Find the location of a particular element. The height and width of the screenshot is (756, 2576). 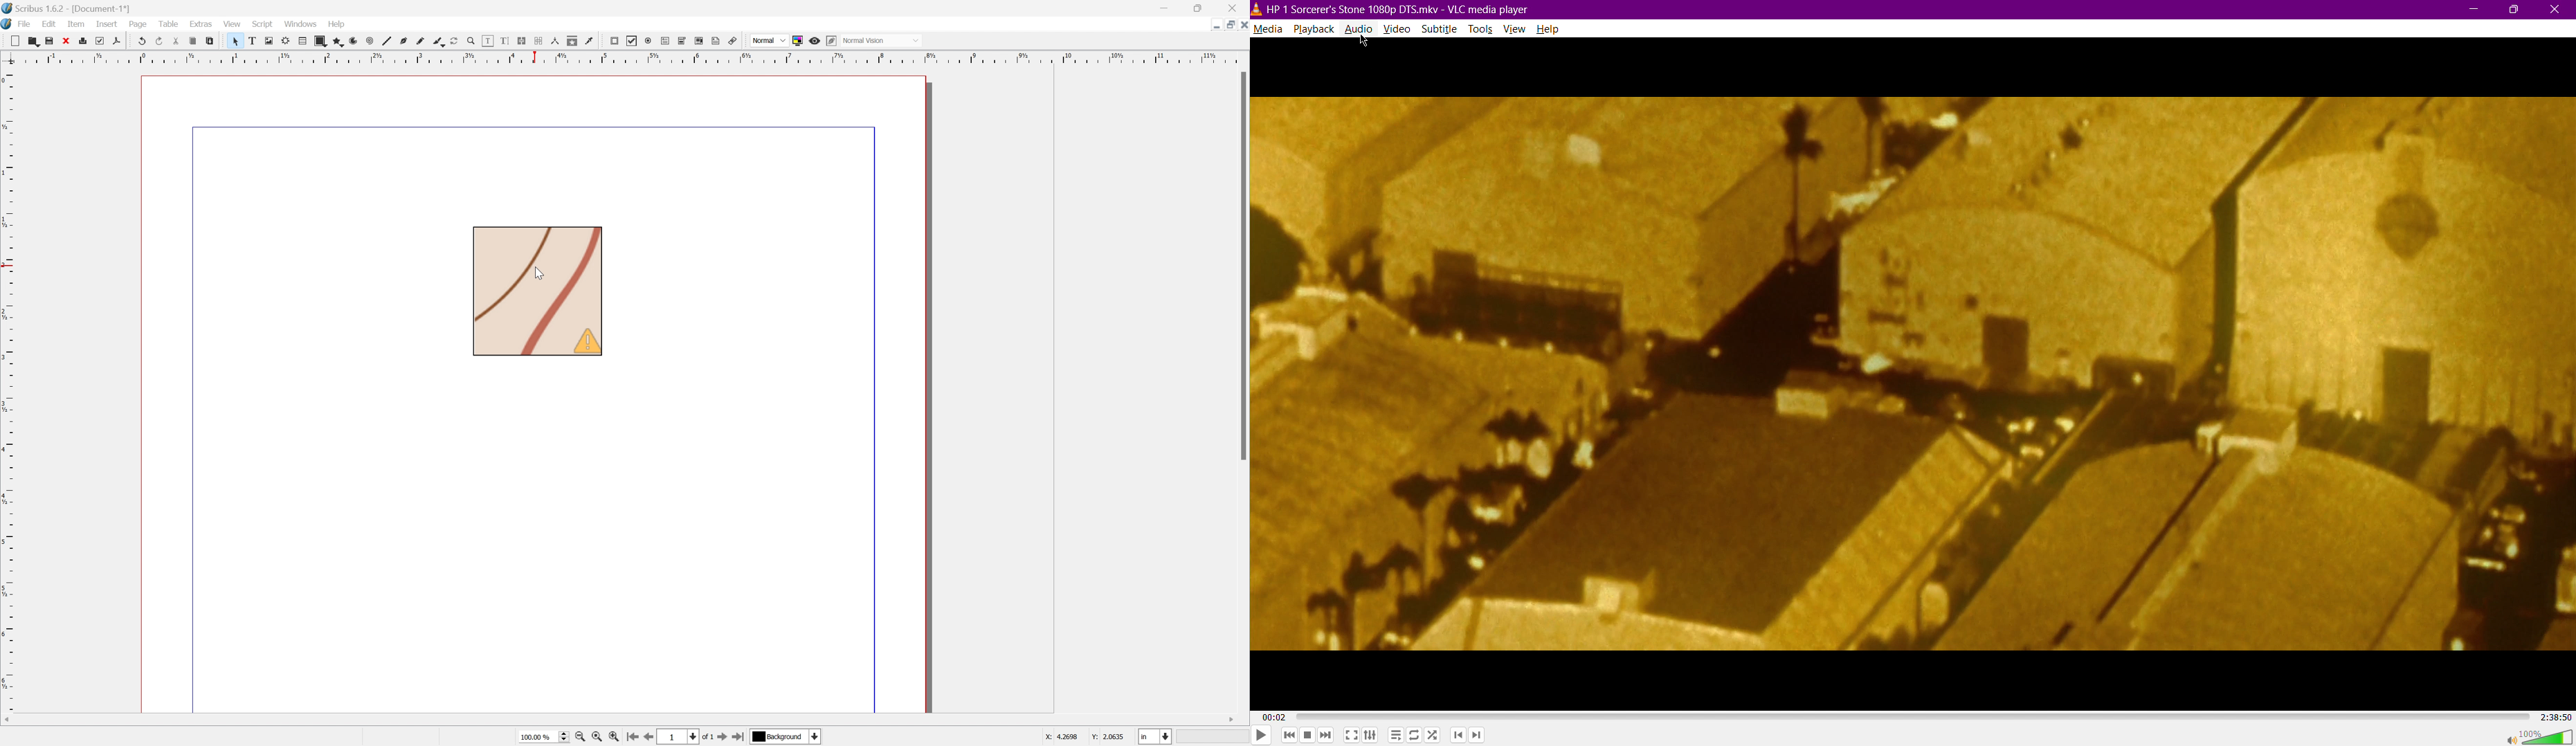

HP | Sorcerer's Stone 1080p DTS.mkv - VLC media player is located at coordinates (1391, 10).